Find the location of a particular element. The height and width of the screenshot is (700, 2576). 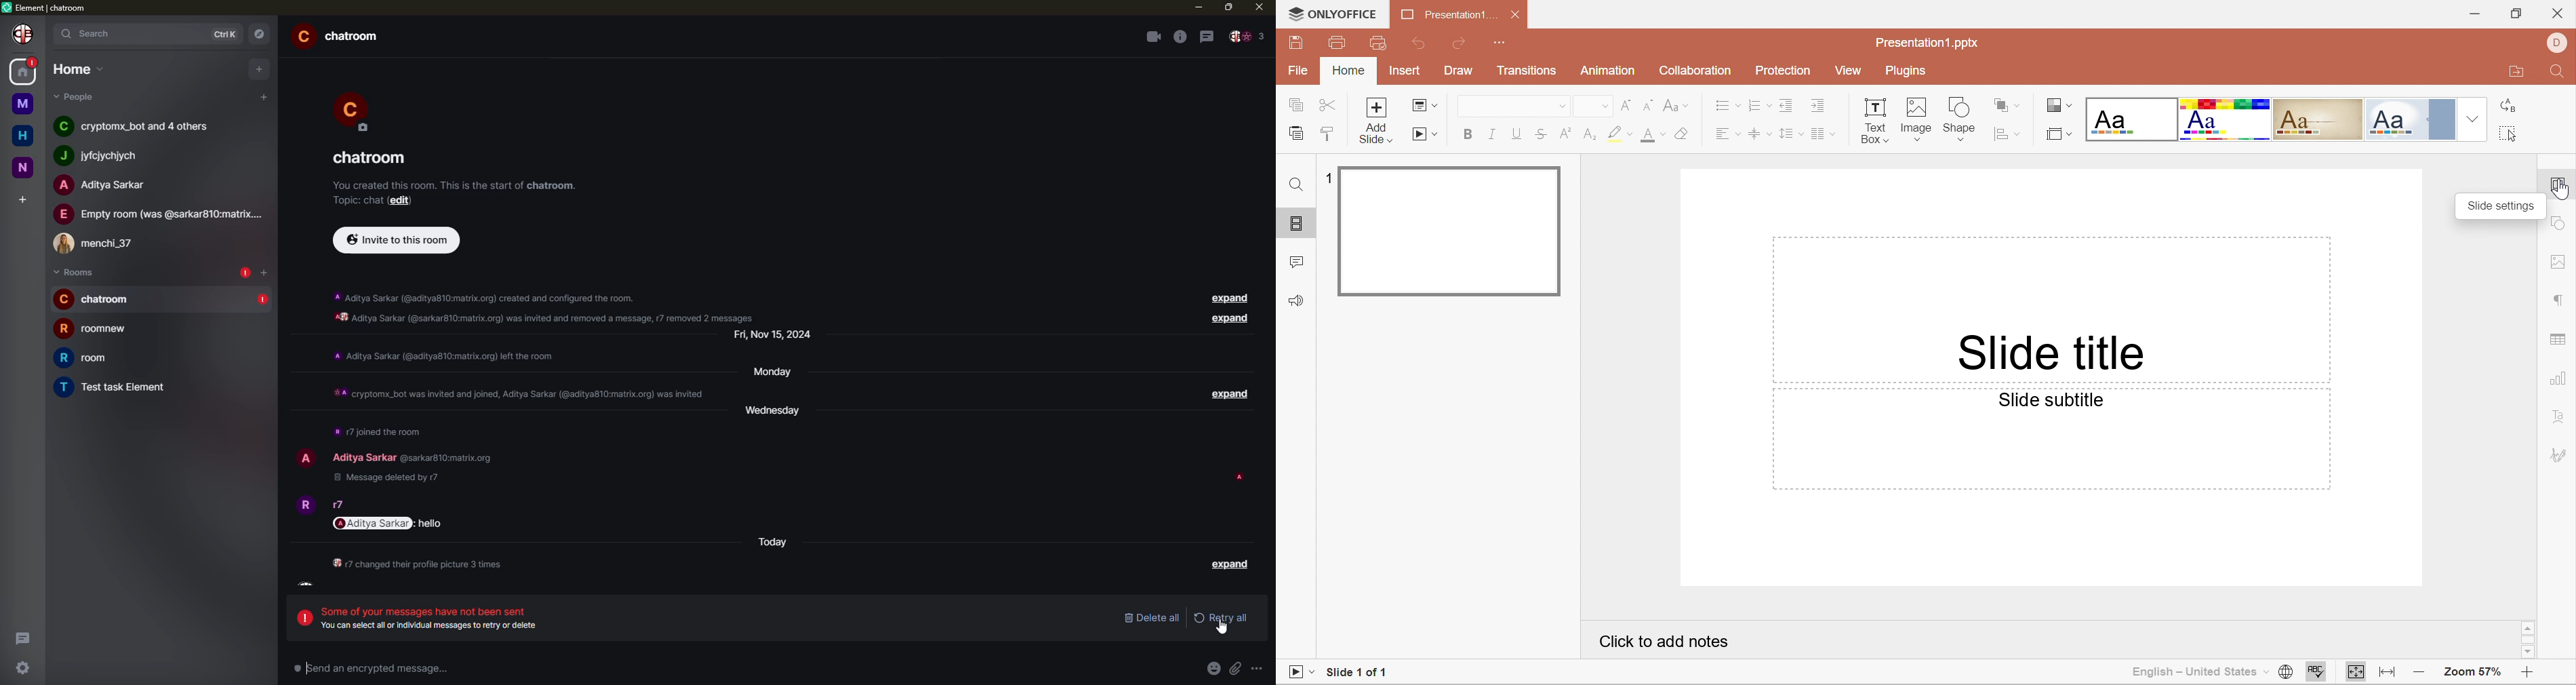

delete is located at coordinates (1153, 616).